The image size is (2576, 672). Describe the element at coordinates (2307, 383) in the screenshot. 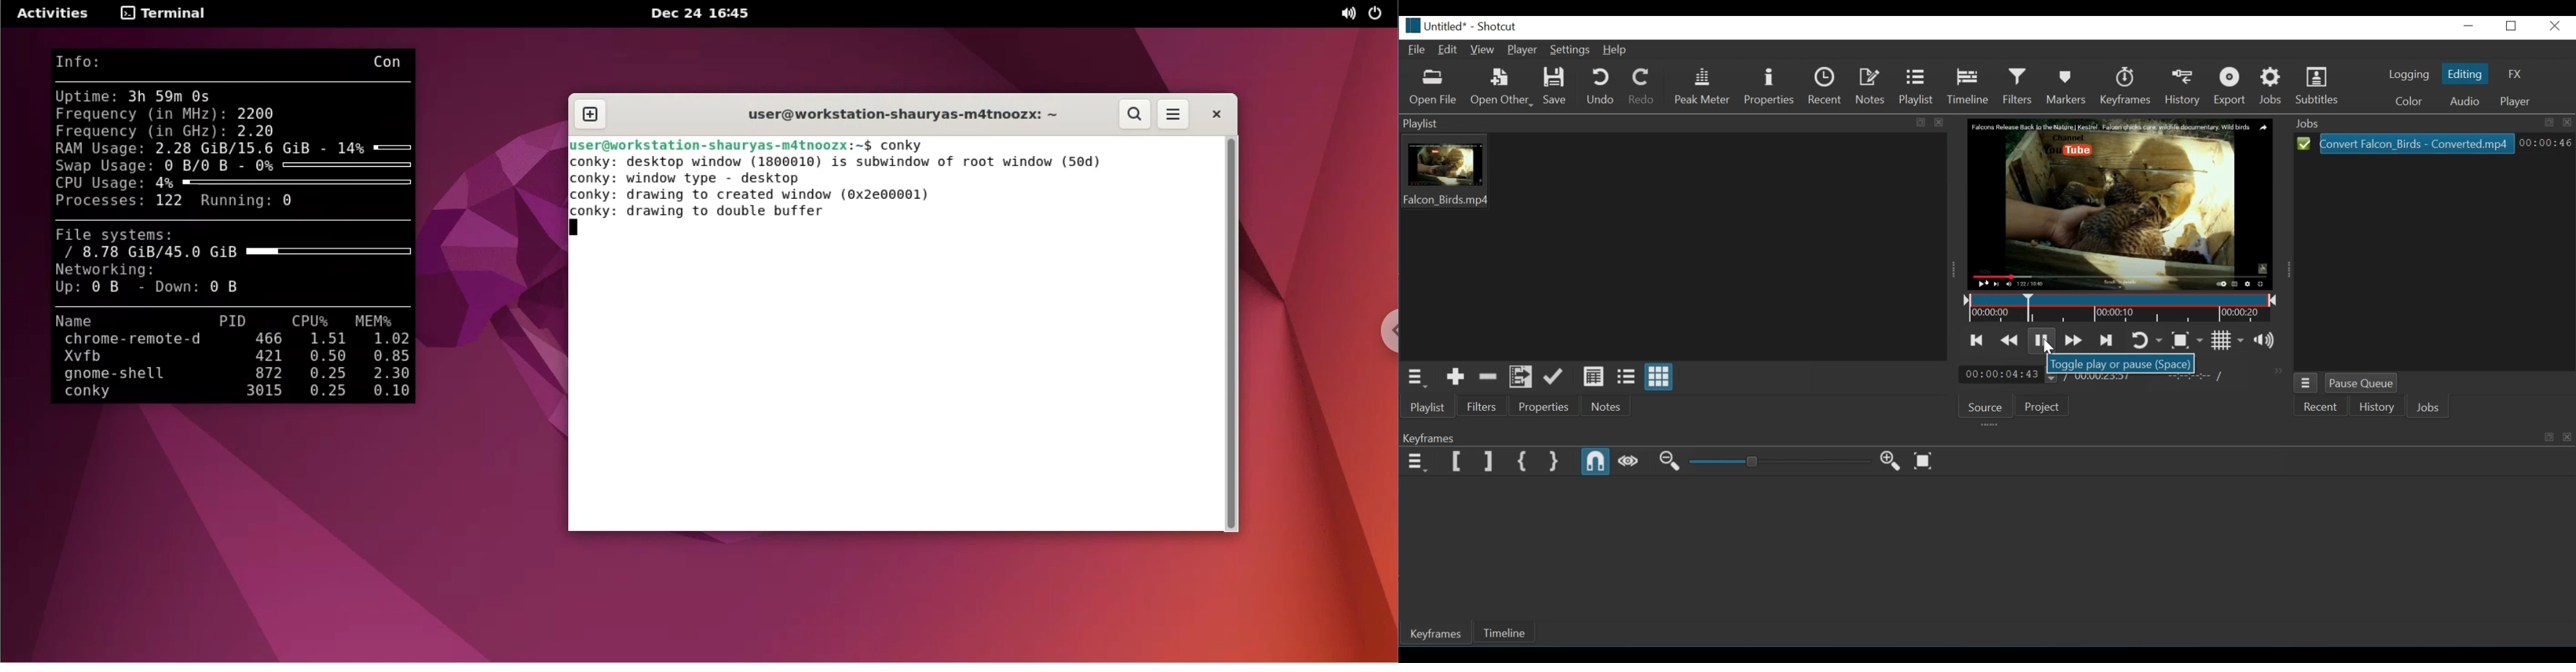

I see `Jobs menu` at that location.